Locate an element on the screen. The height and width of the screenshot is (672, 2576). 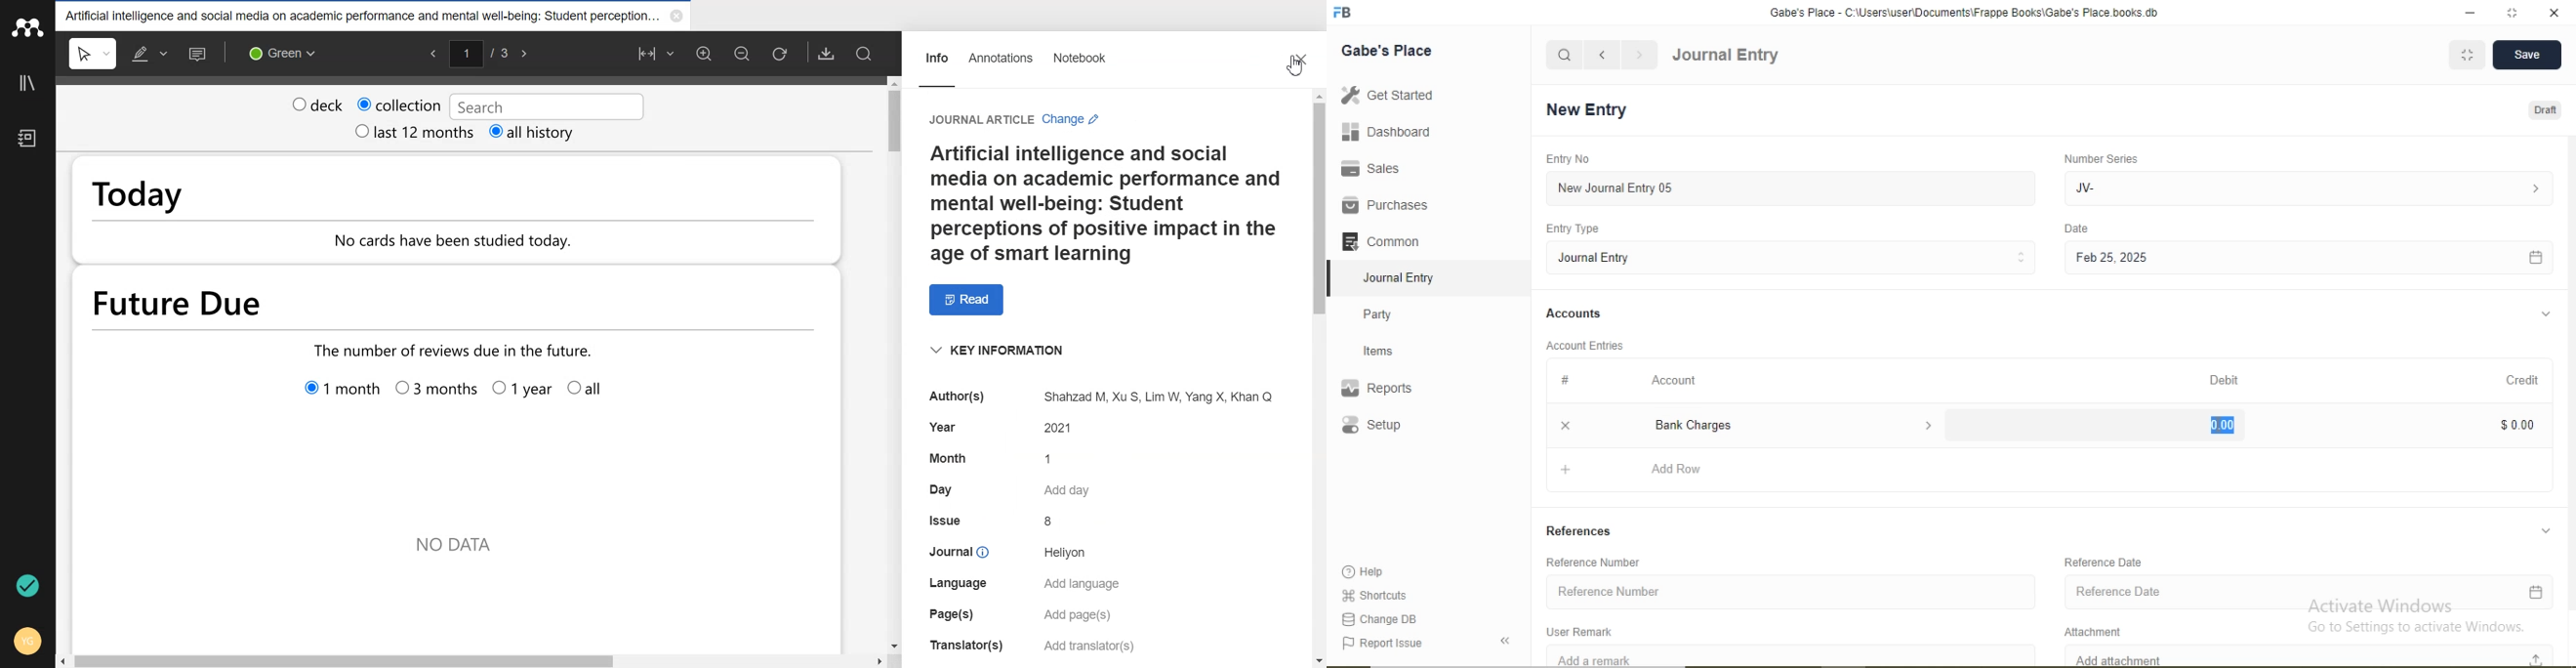
Select text is located at coordinates (94, 53).